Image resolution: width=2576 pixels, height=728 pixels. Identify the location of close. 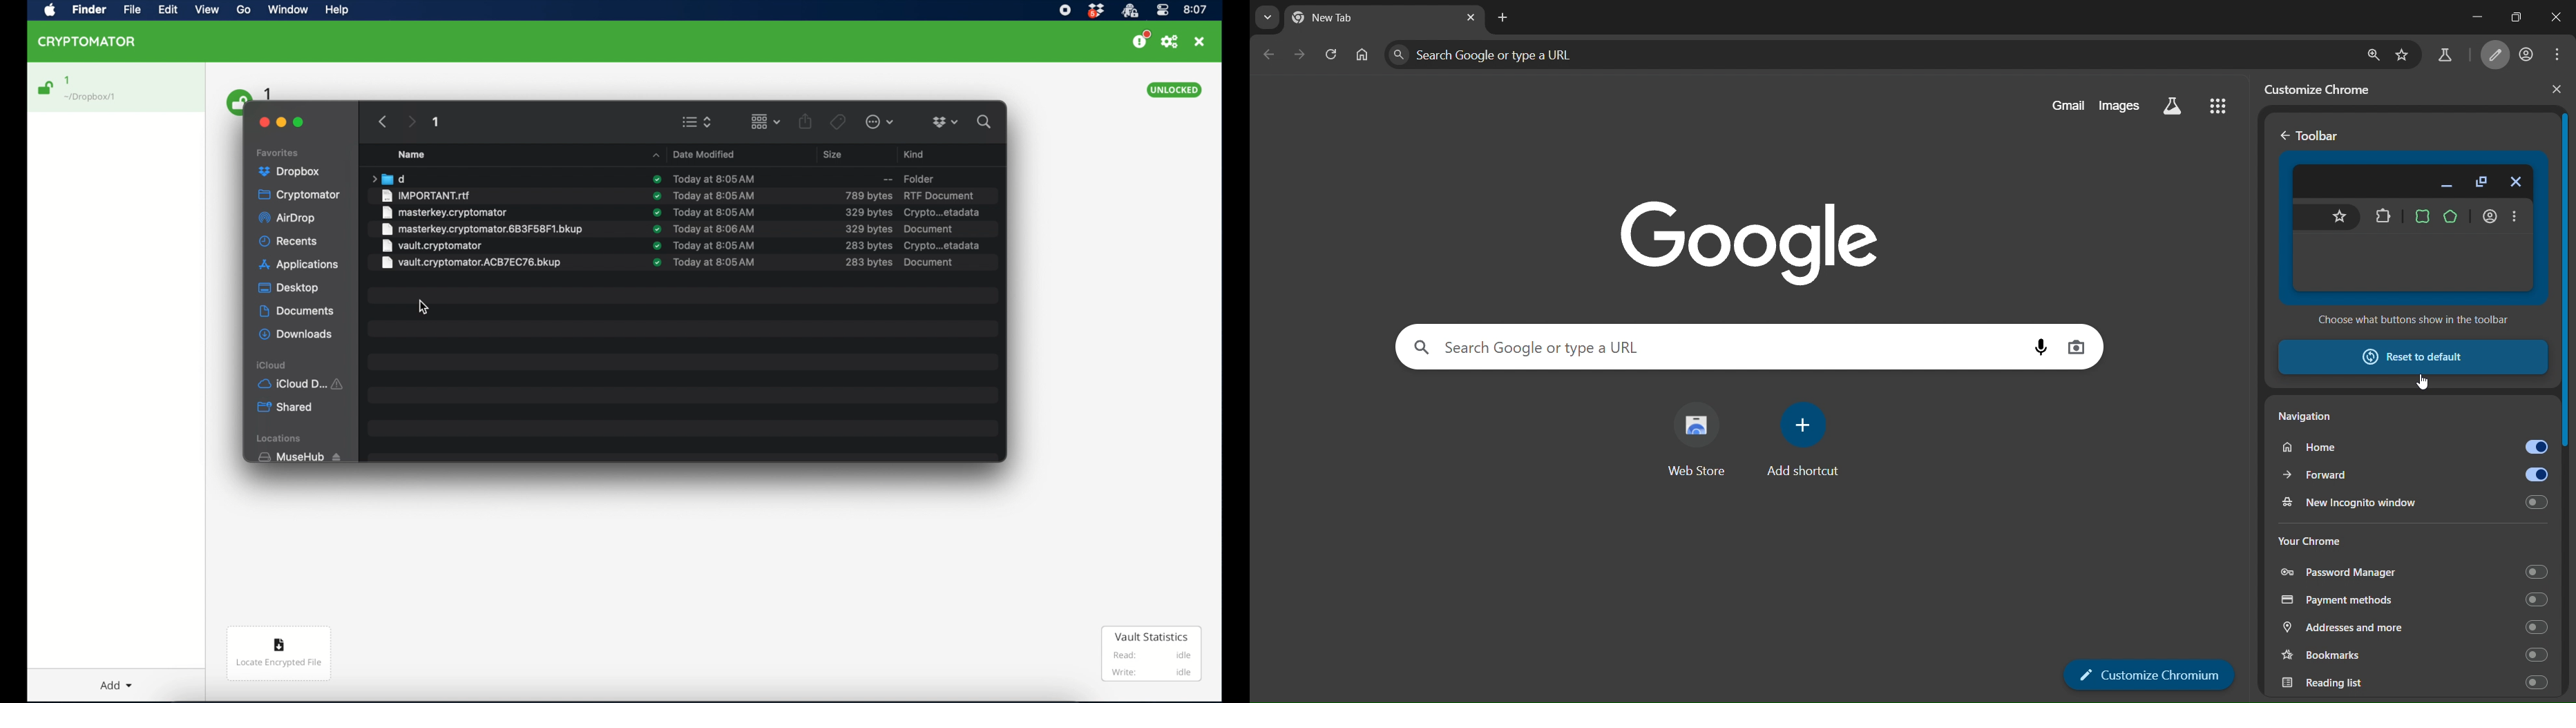
(1200, 42).